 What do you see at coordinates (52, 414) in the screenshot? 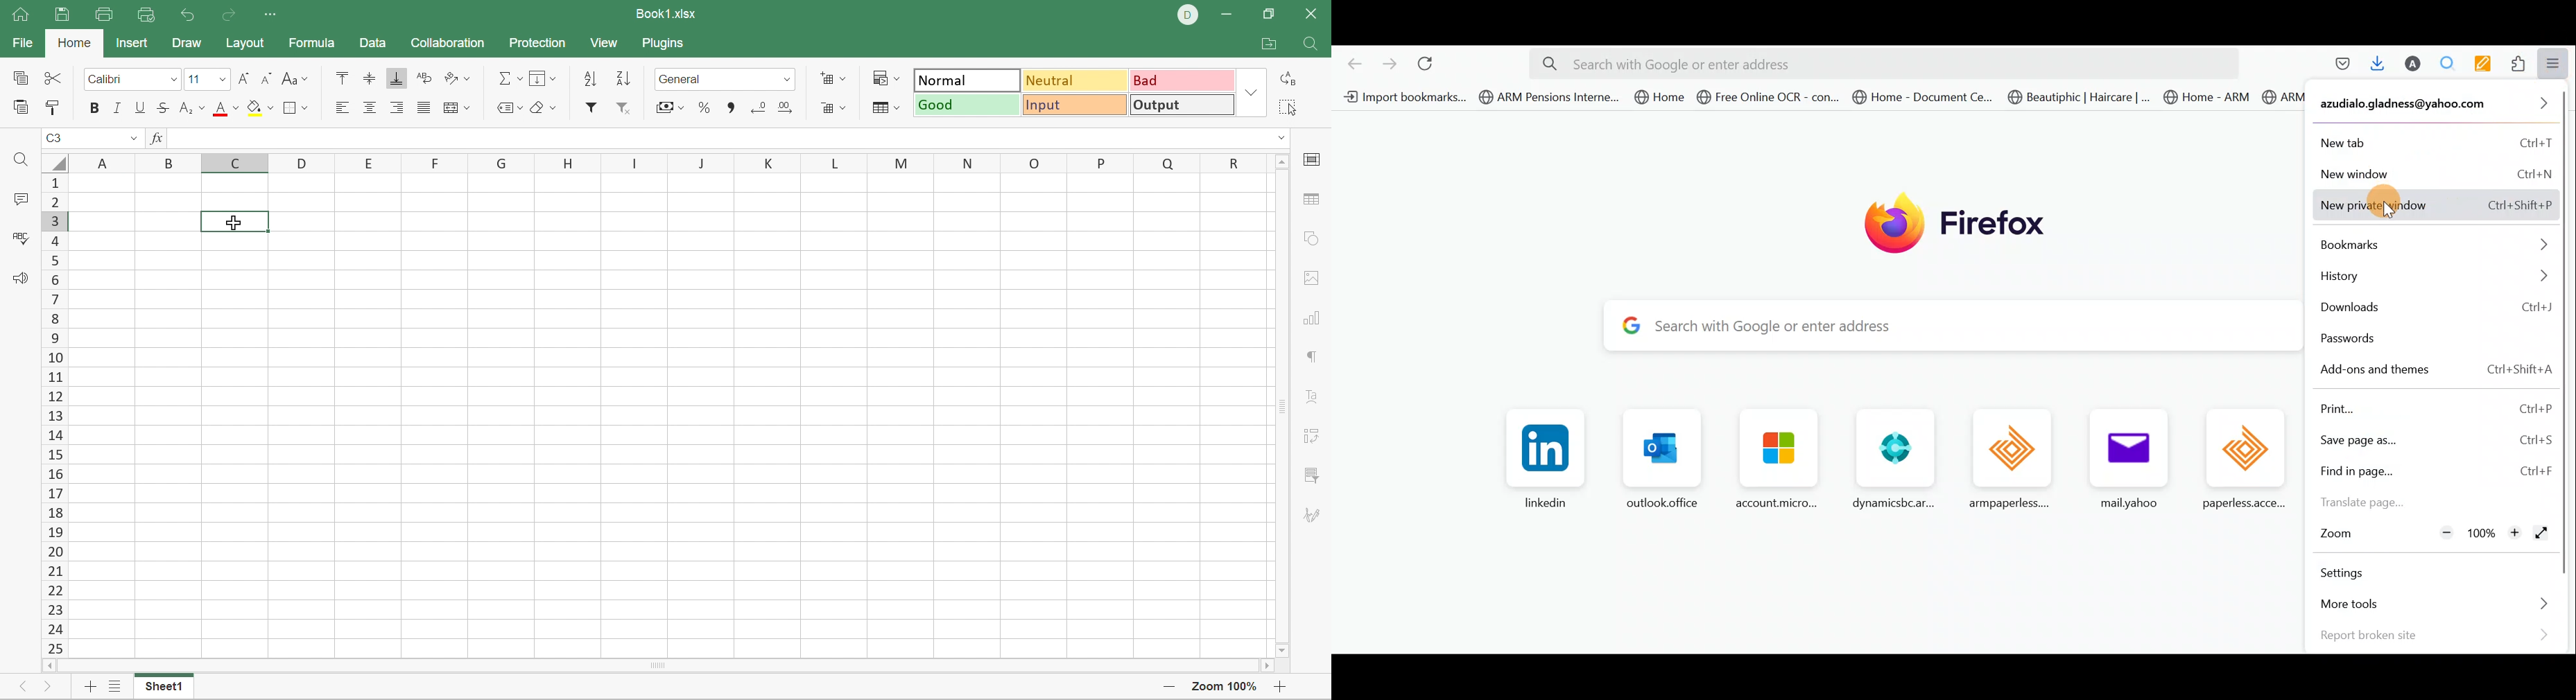
I see `Scroll Bar` at bounding box center [52, 414].